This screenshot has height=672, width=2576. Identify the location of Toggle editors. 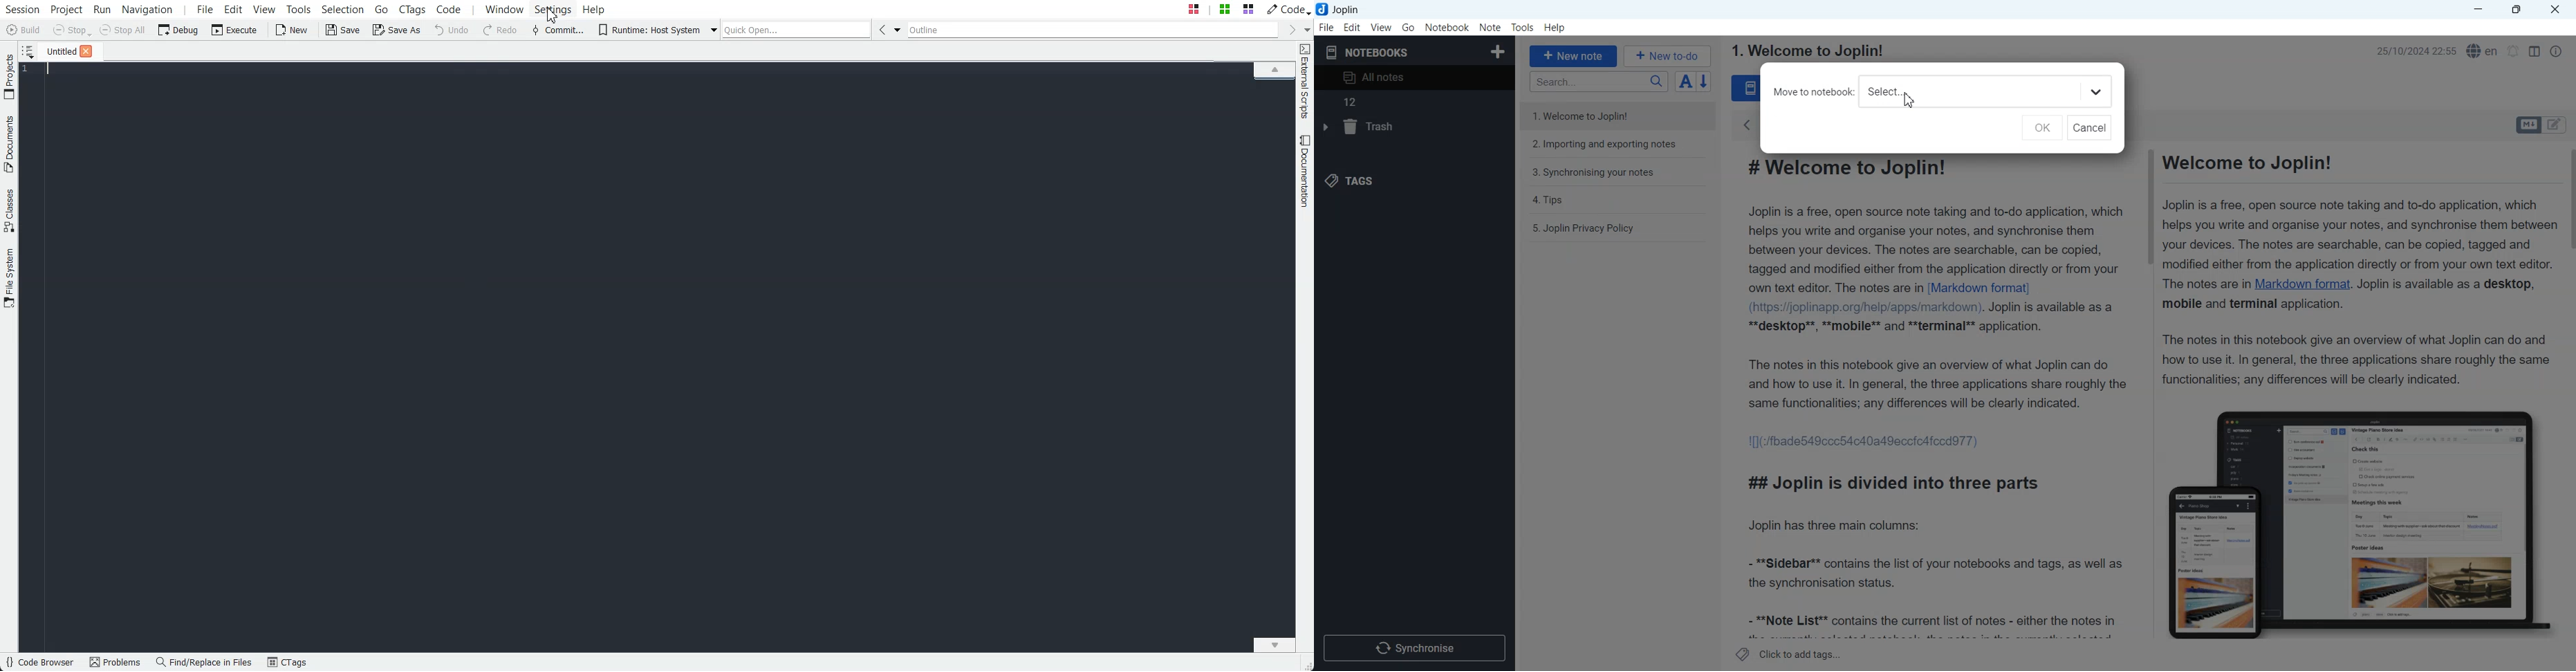
(2558, 125).